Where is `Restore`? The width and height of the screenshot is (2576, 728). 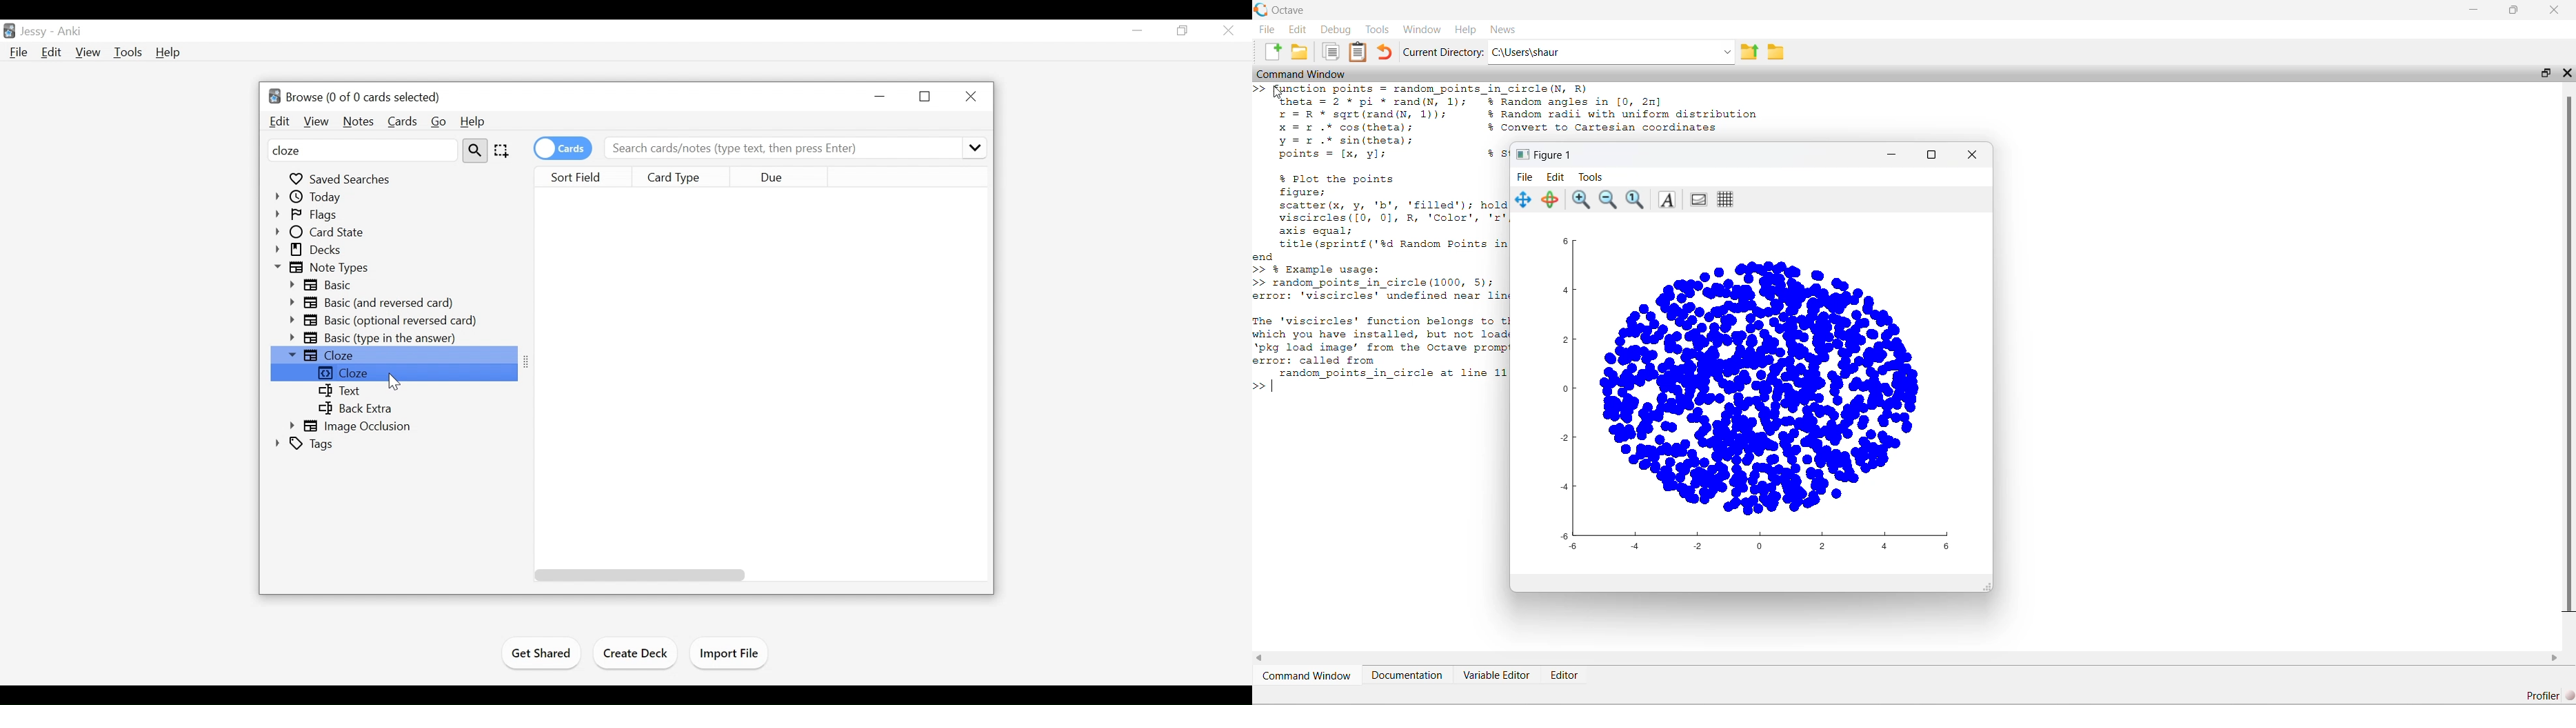 Restore is located at coordinates (927, 97).